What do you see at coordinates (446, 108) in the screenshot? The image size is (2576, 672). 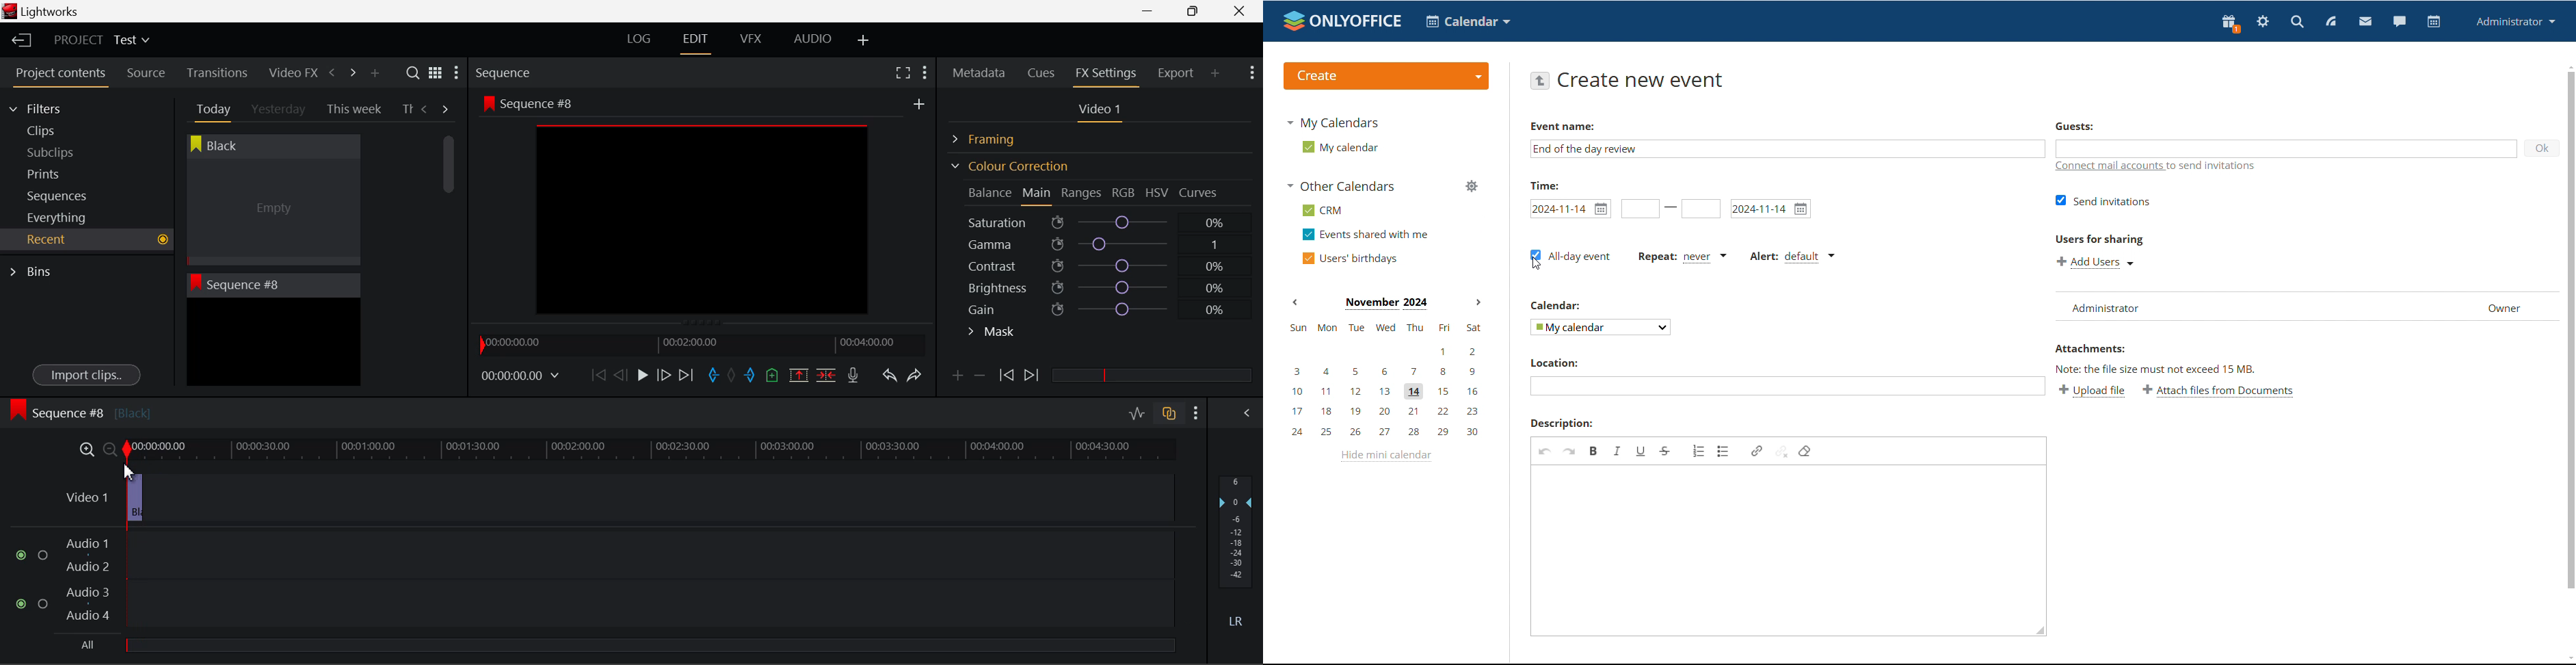 I see `Next Tab` at bounding box center [446, 108].